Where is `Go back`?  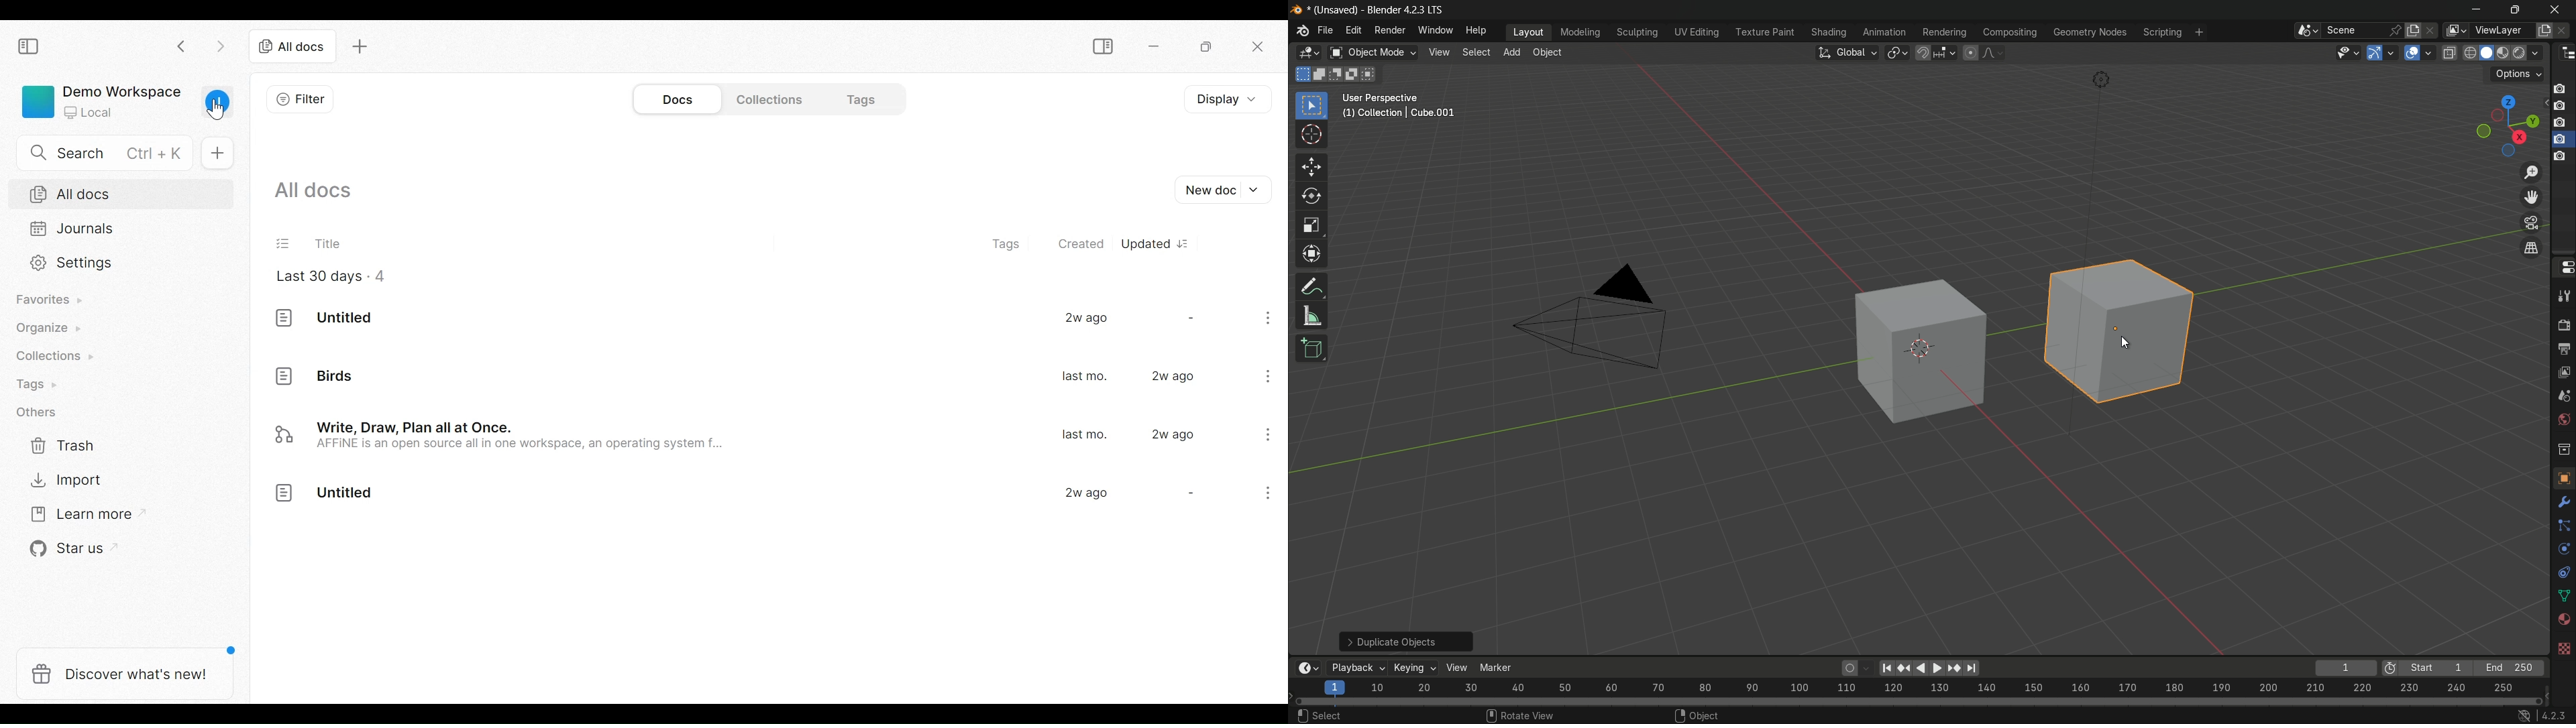 Go back is located at coordinates (182, 46).